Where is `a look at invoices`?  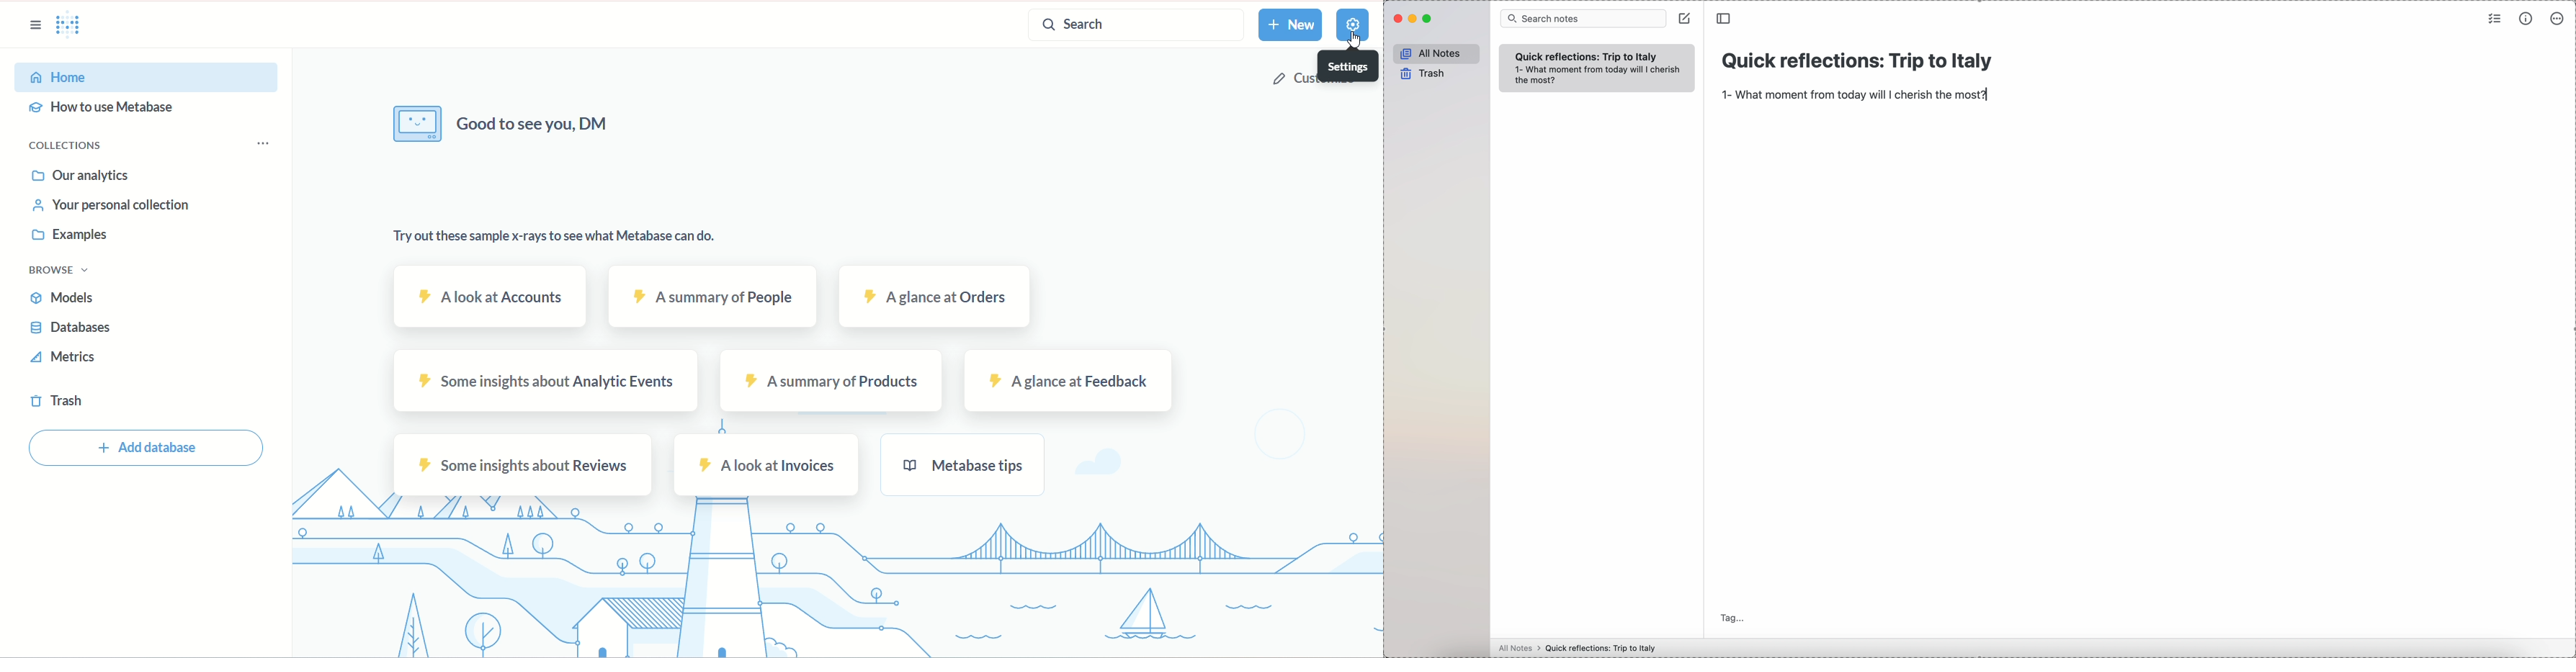
a look at invoices is located at coordinates (767, 467).